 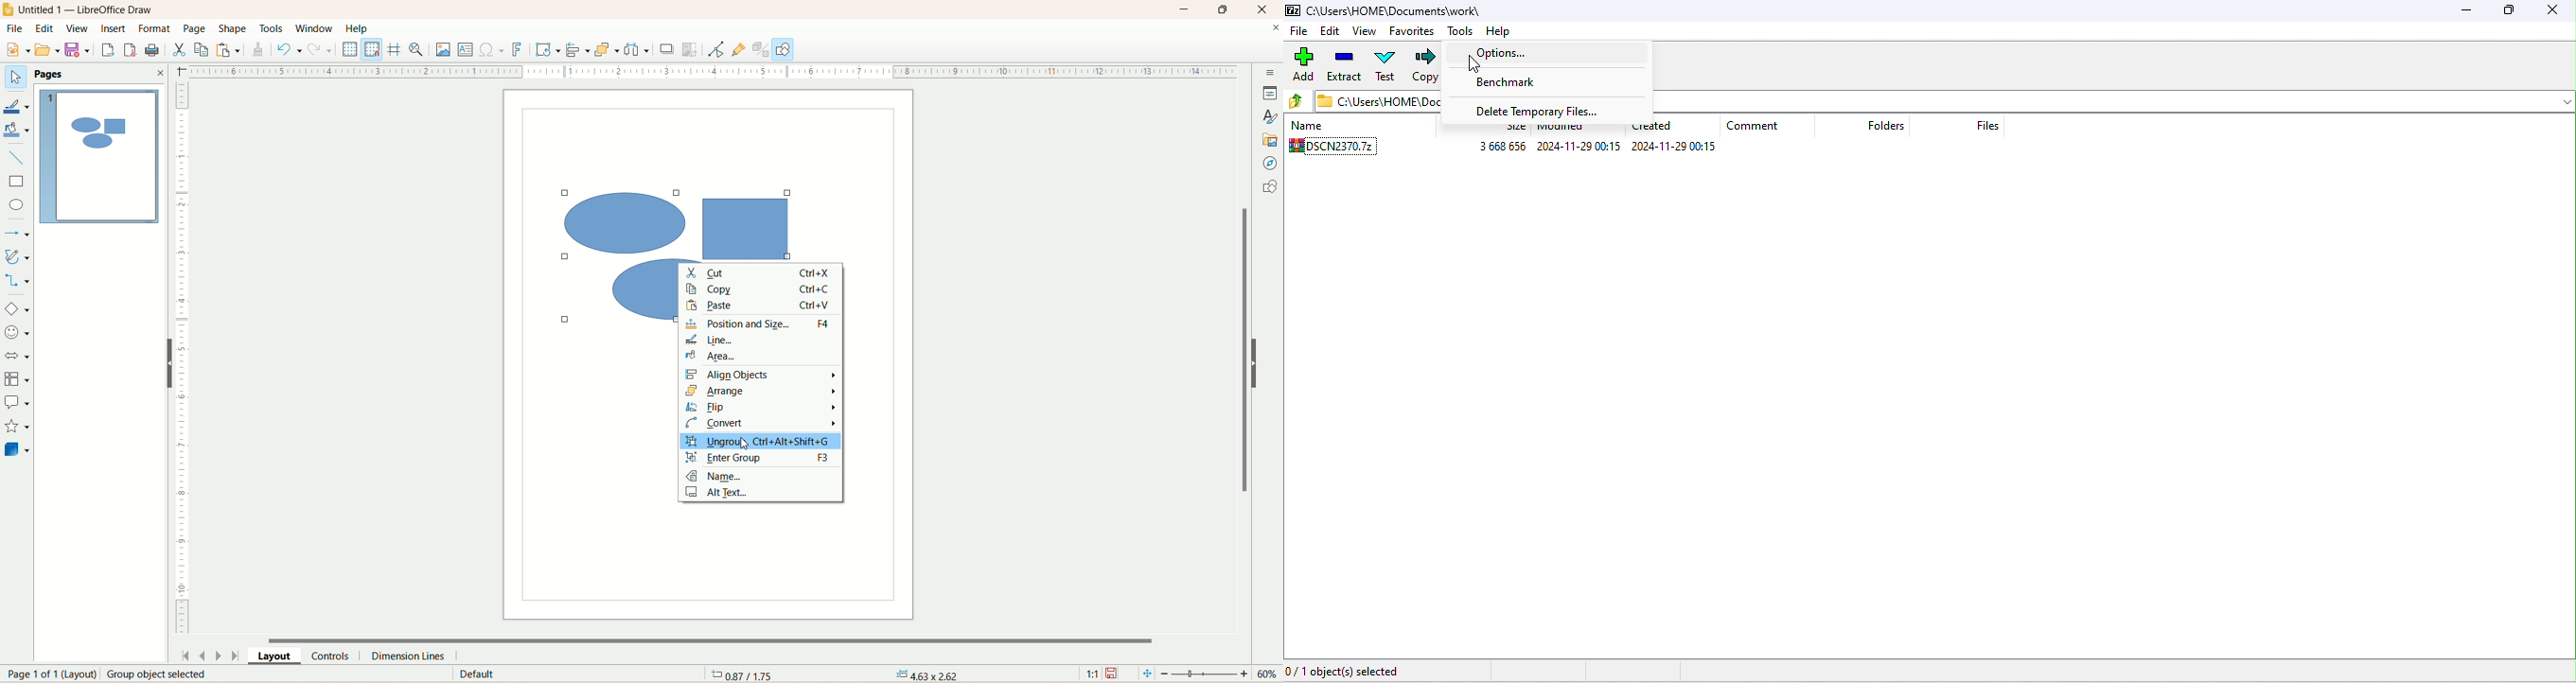 What do you see at coordinates (1535, 110) in the screenshot?
I see `delete temporary files` at bounding box center [1535, 110].